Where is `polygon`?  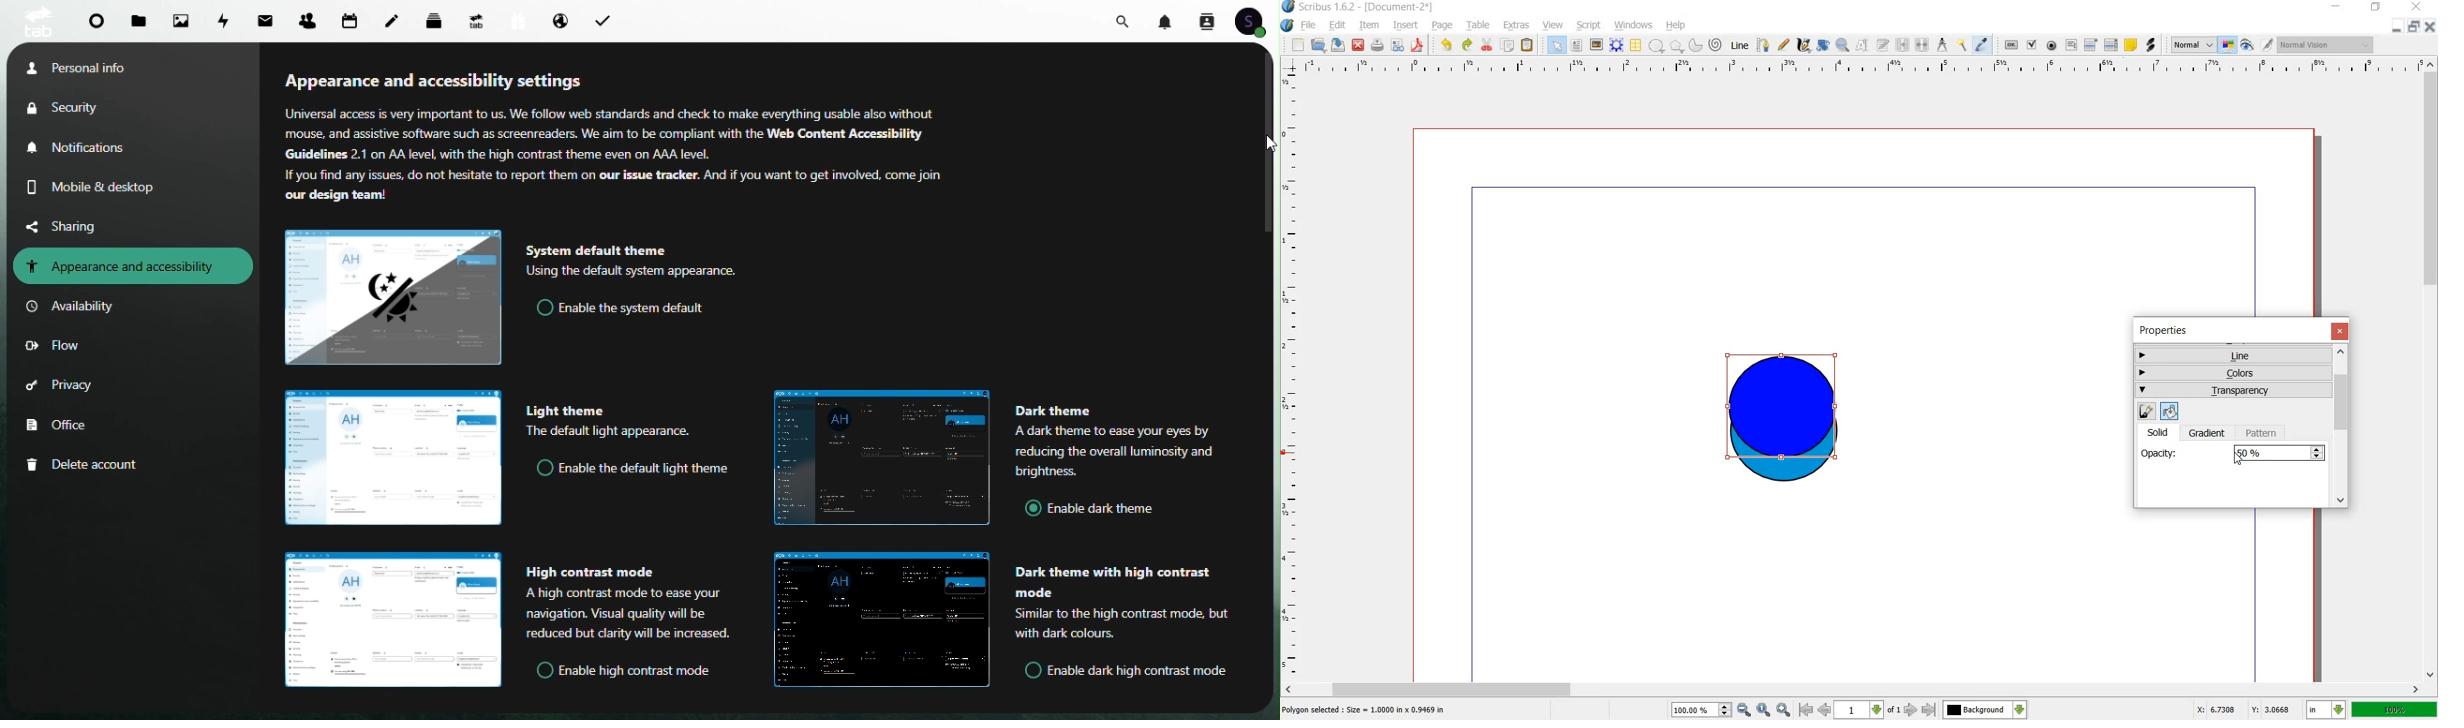 polygon is located at coordinates (1676, 46).